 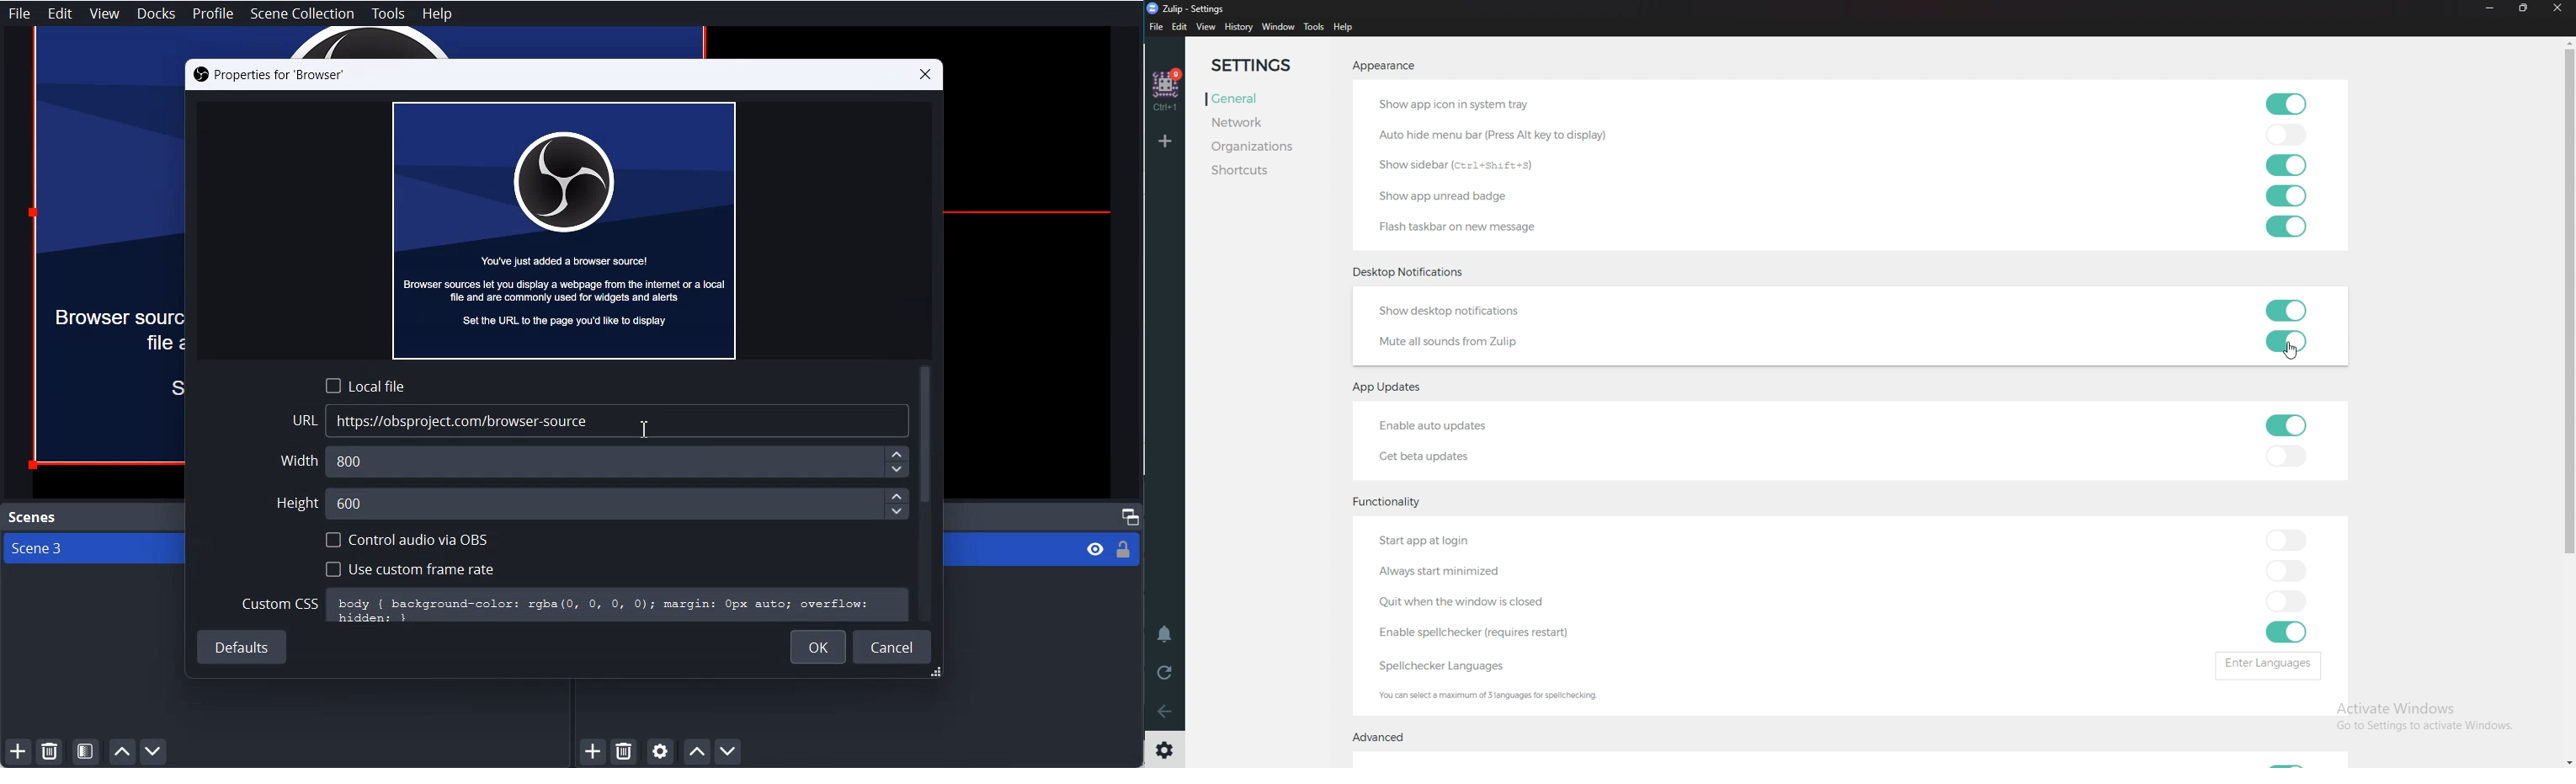 What do you see at coordinates (2286, 427) in the screenshot?
I see `toggle` at bounding box center [2286, 427].